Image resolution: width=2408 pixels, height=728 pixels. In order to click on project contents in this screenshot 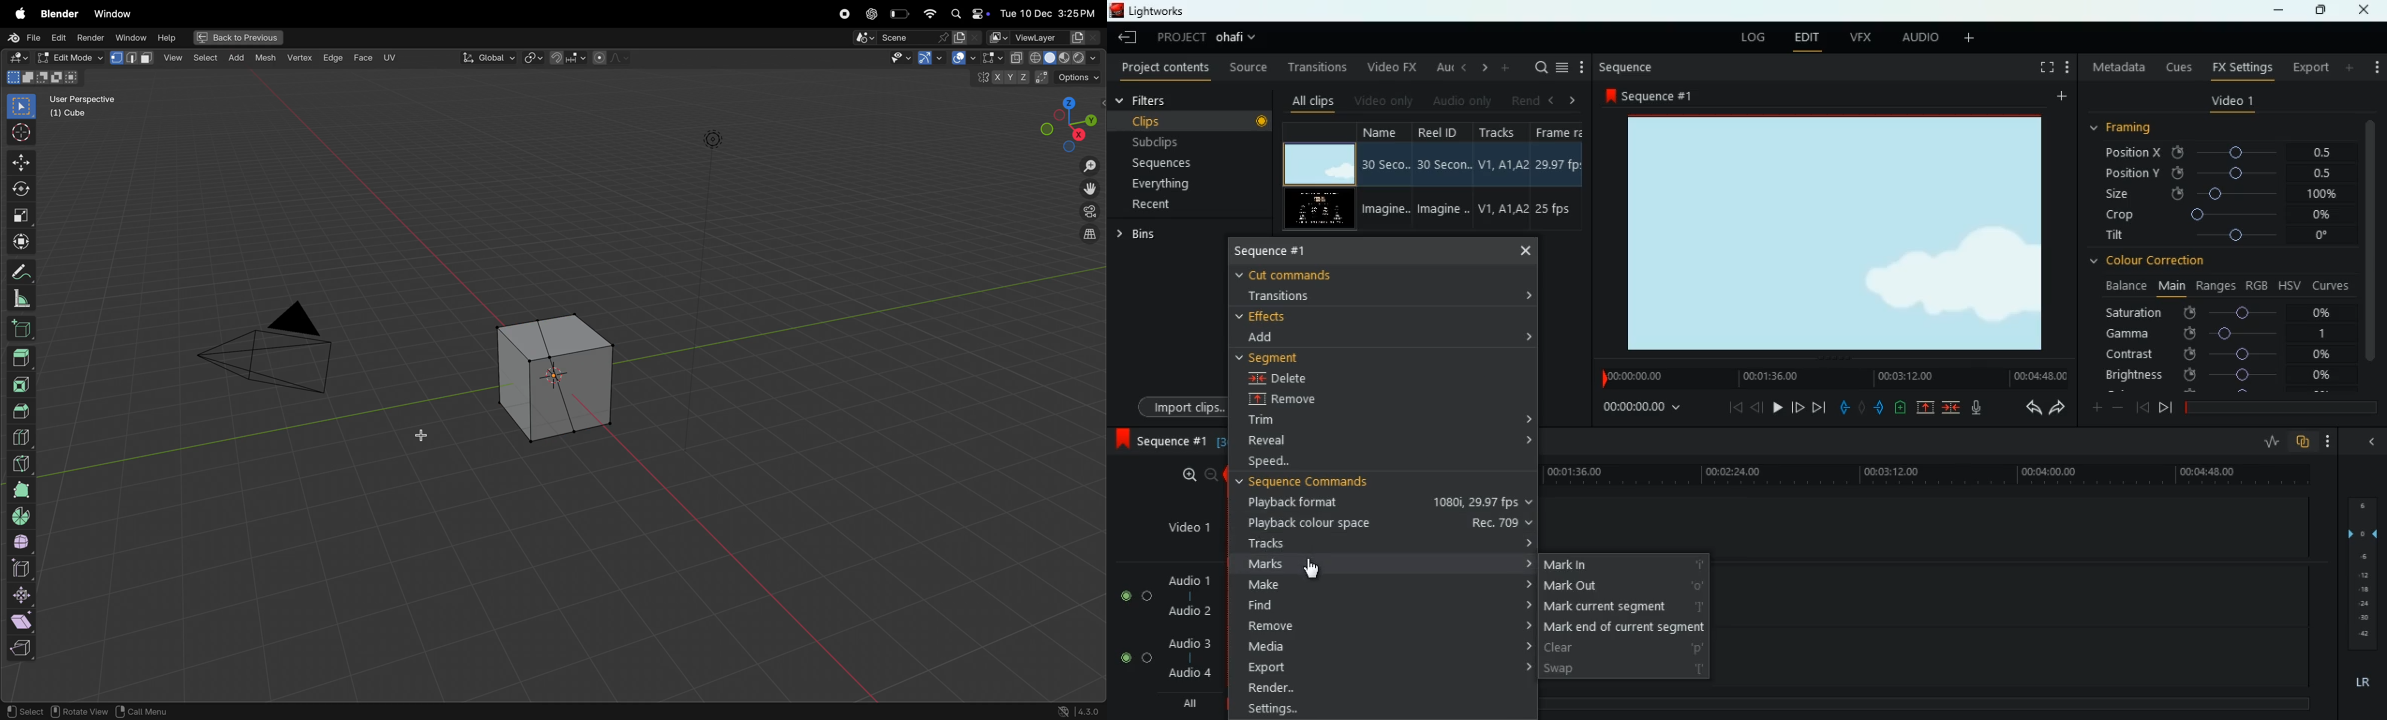, I will do `click(1162, 68)`.